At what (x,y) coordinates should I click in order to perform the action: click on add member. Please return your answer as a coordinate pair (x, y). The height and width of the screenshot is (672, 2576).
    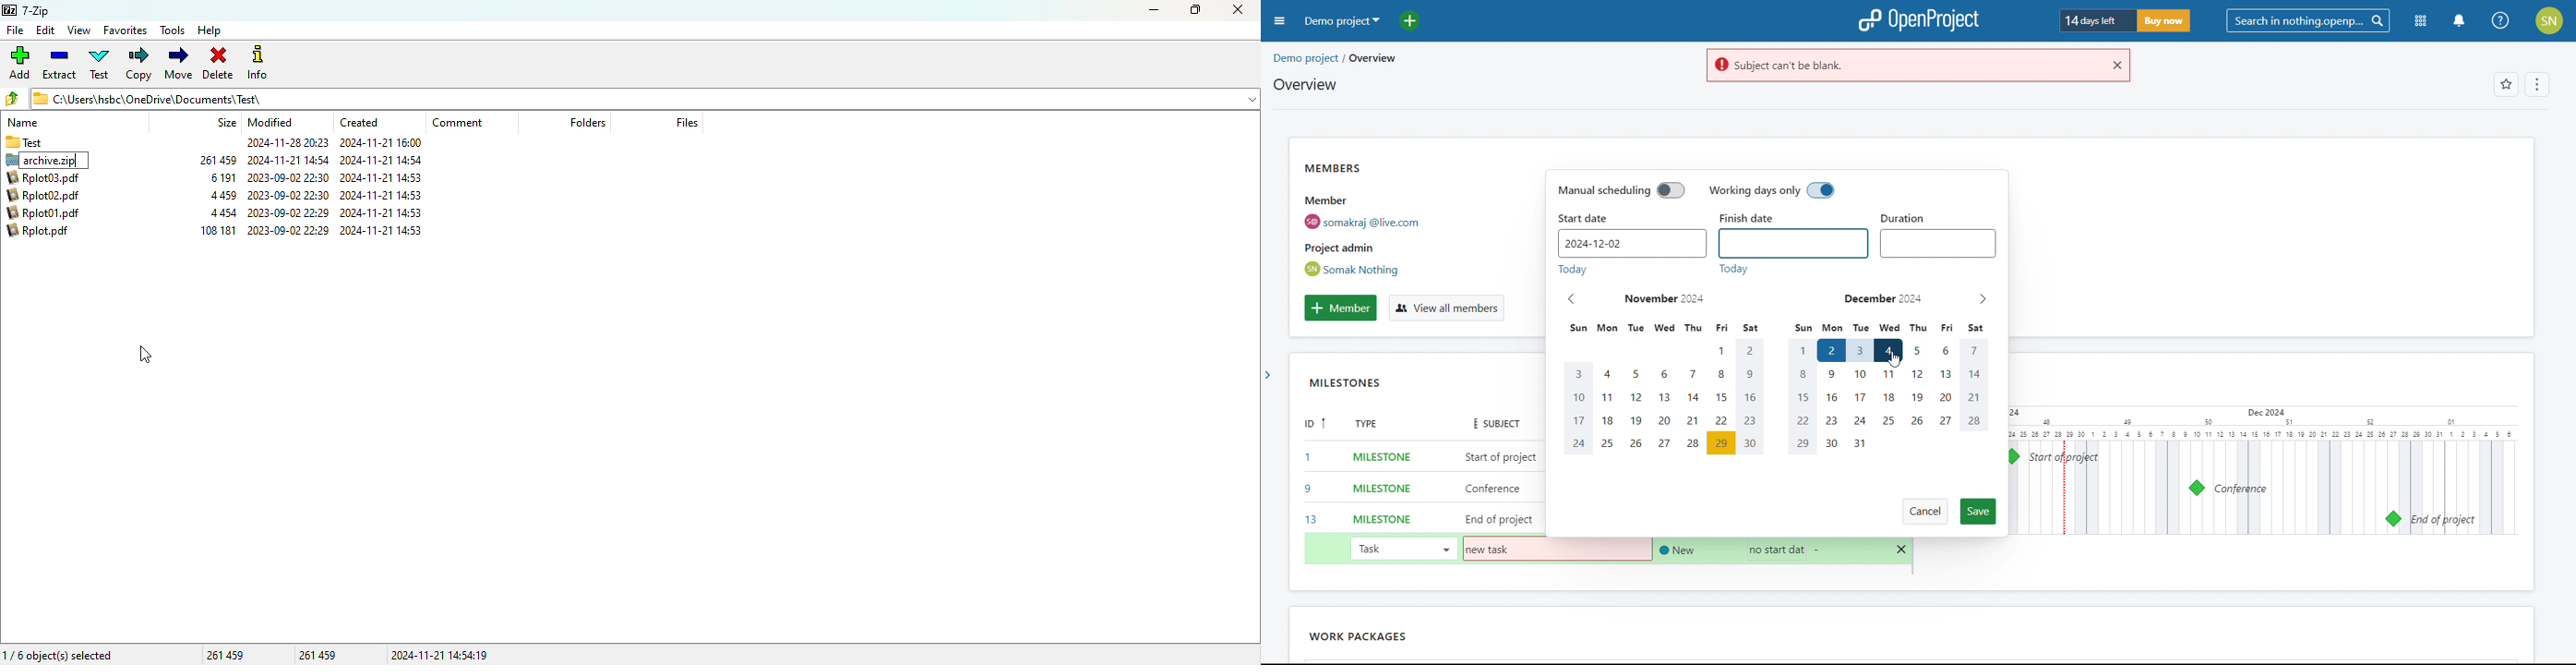
    Looking at the image, I should click on (1340, 308).